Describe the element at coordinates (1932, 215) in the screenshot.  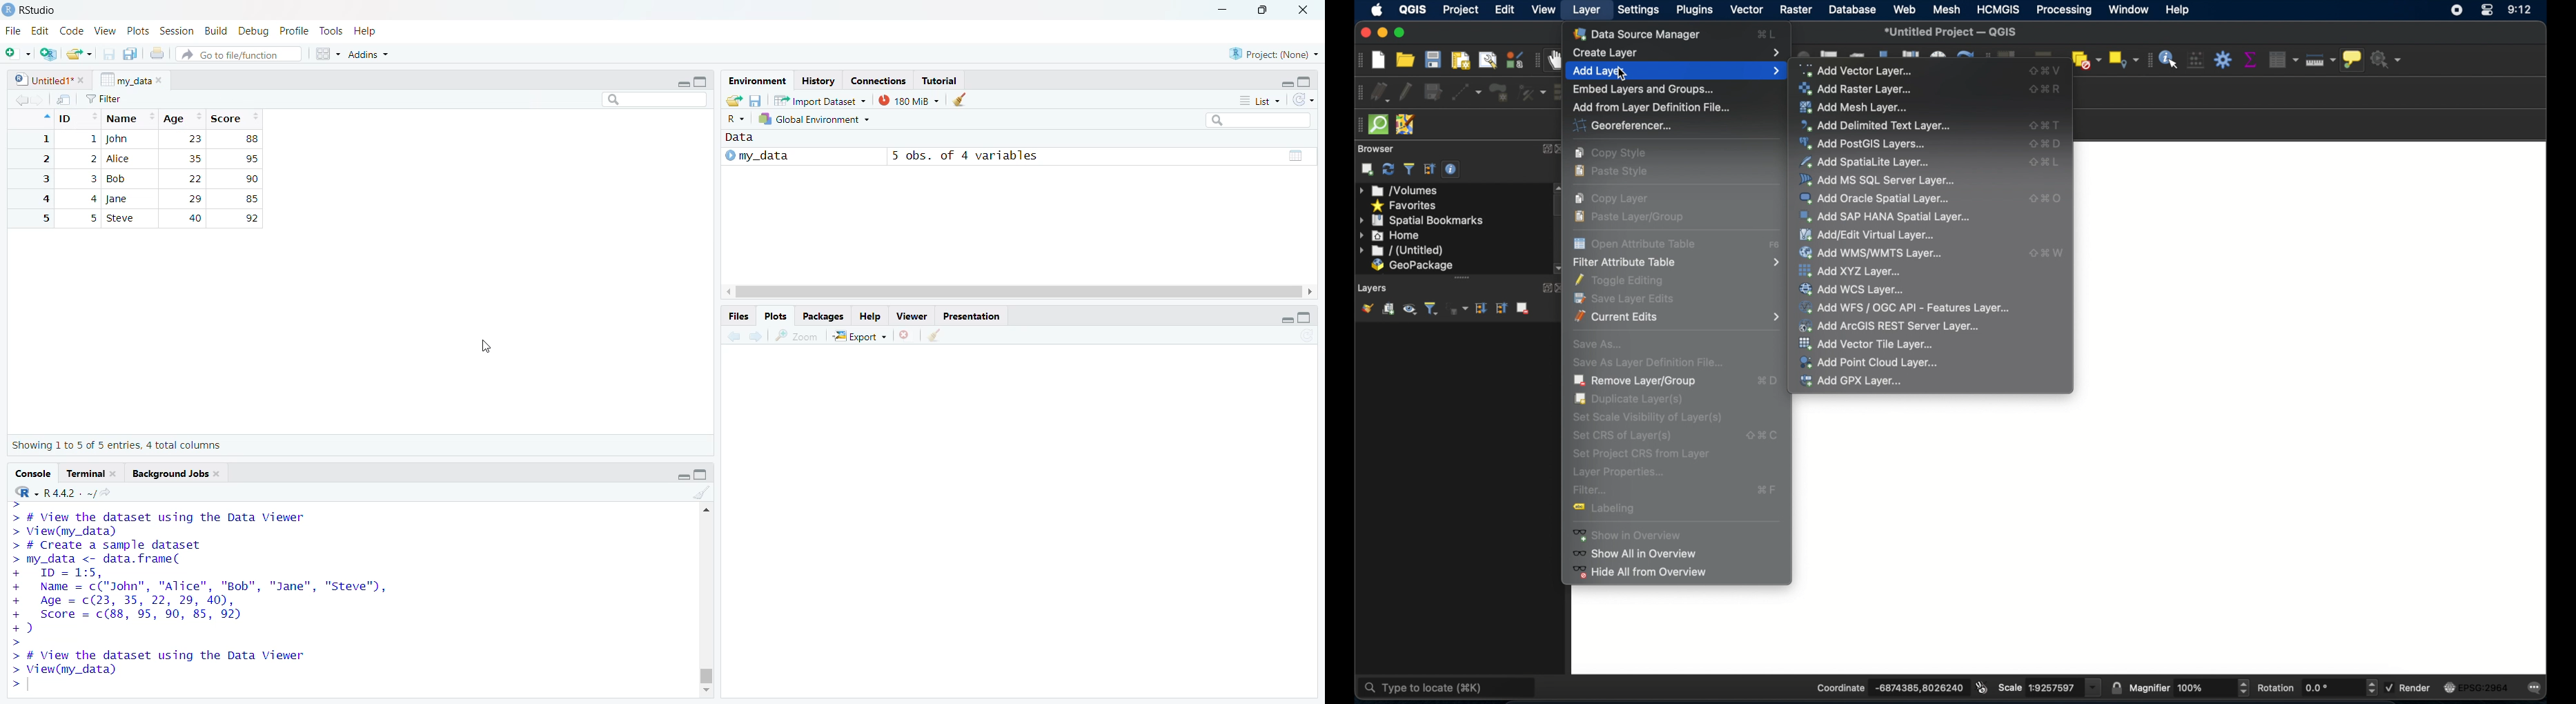
I see `Add SAP HANA Spatial Layer...` at that location.